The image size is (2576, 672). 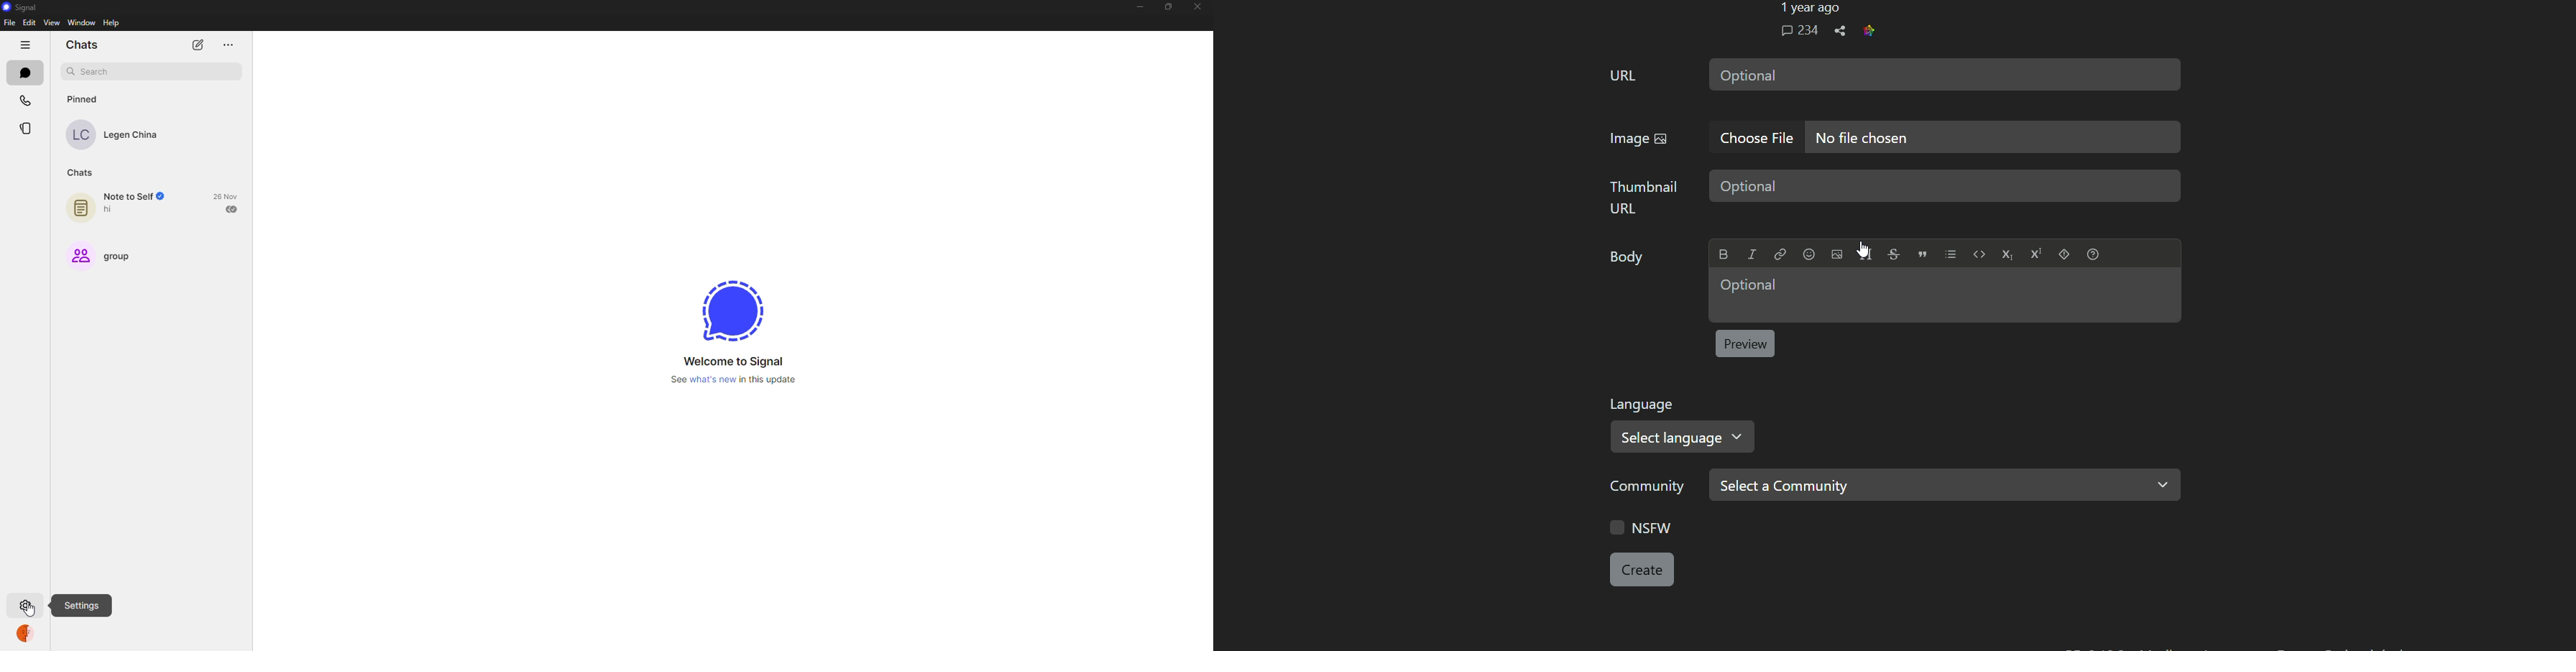 I want to click on search, so click(x=91, y=71).